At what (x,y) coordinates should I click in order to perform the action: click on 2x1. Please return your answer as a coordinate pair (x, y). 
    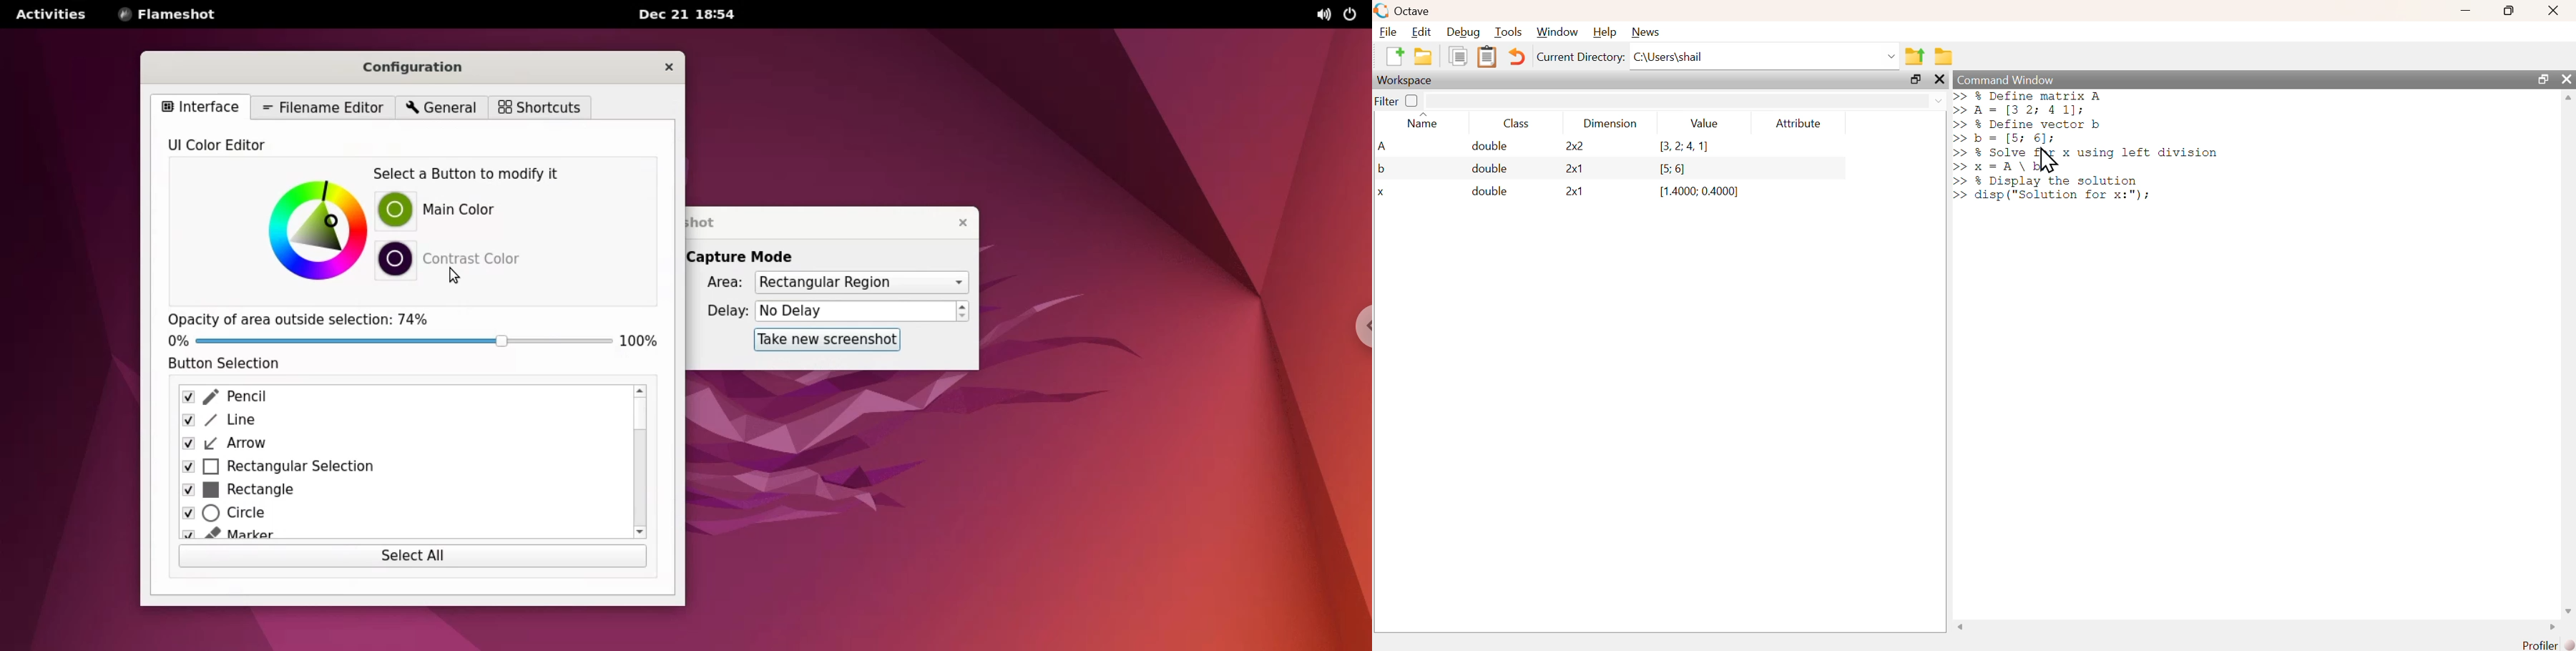
    Looking at the image, I should click on (1569, 193).